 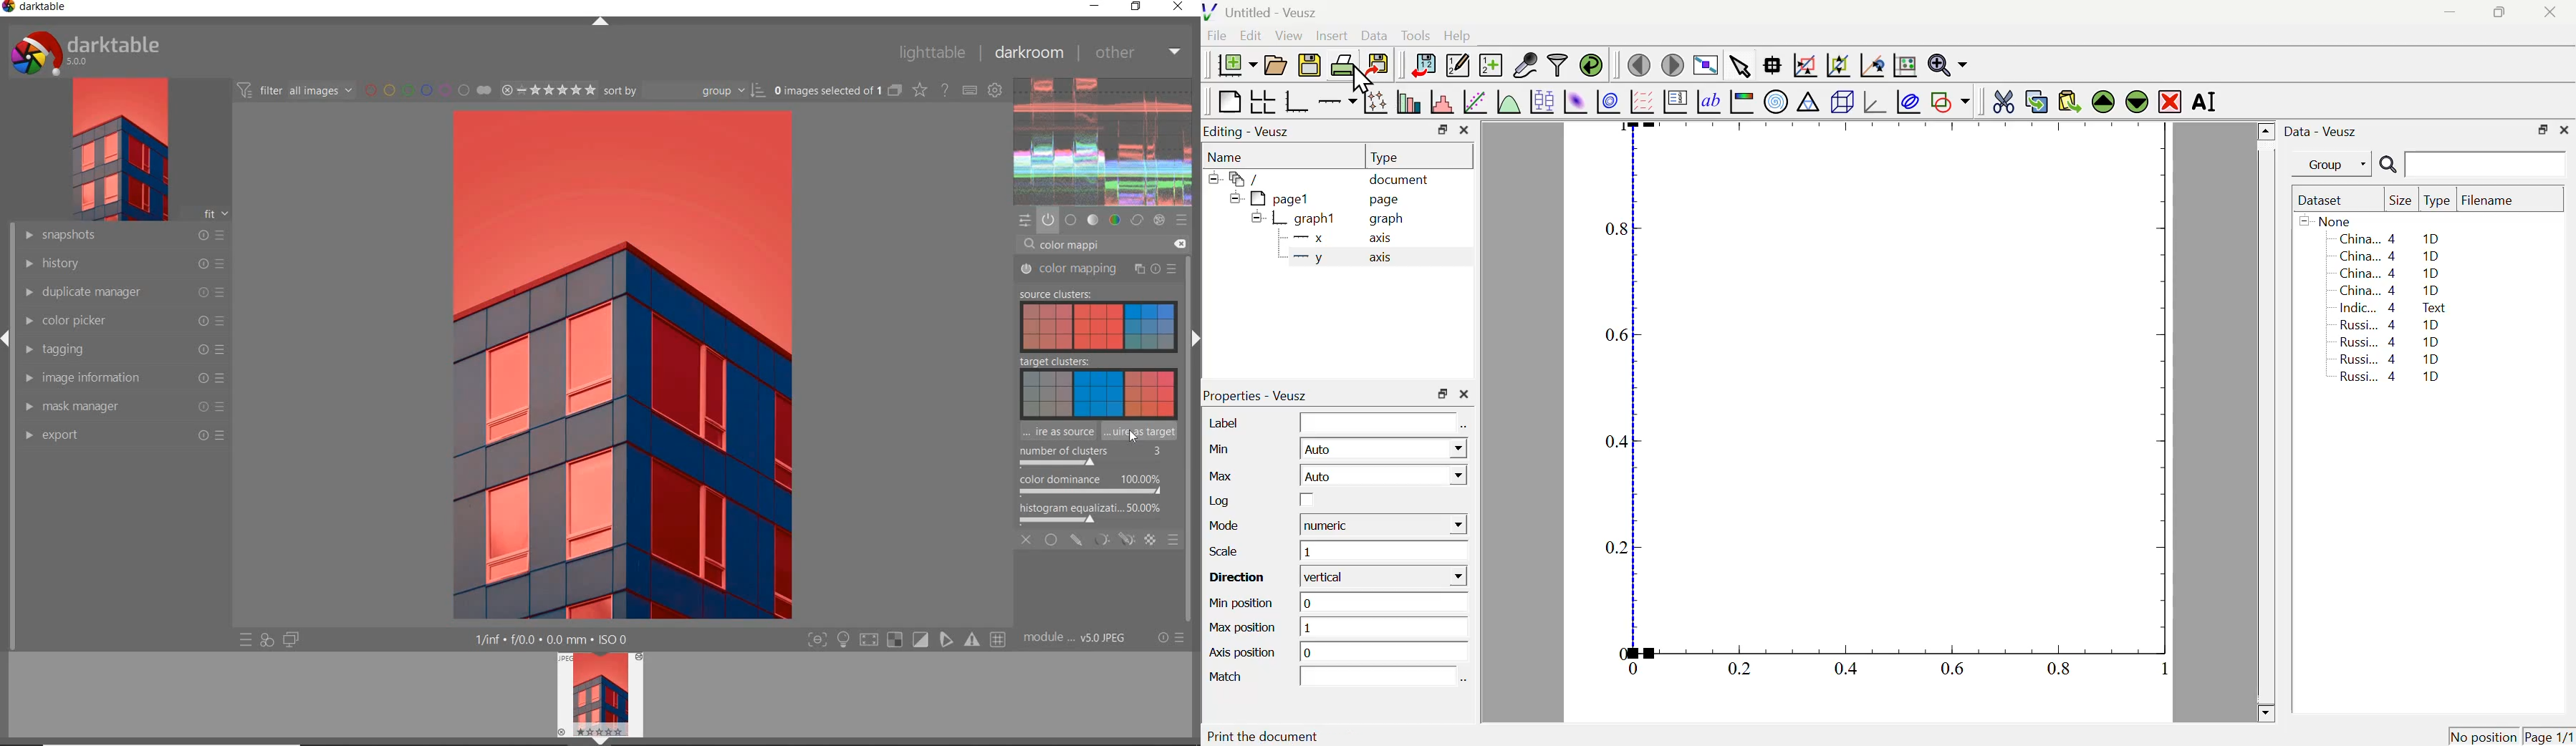 What do you see at coordinates (1464, 130) in the screenshot?
I see `Close` at bounding box center [1464, 130].